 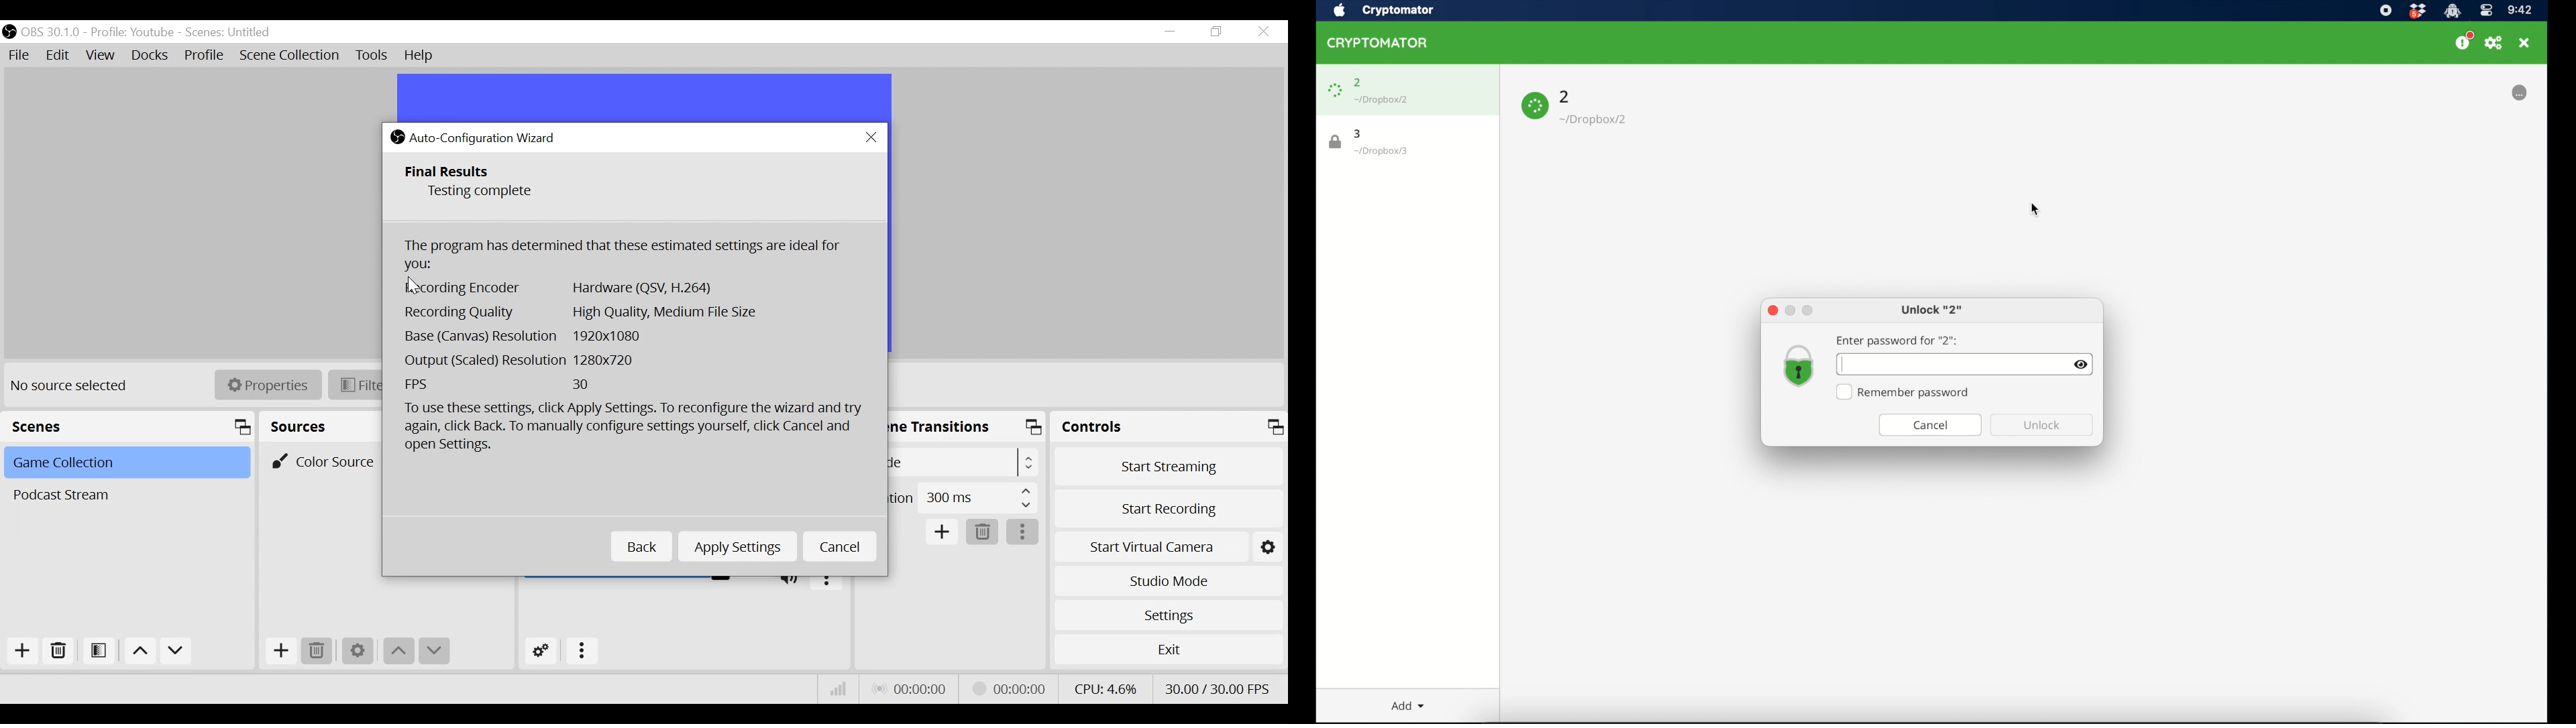 I want to click on Start Virtual Camera, so click(x=1150, y=546).